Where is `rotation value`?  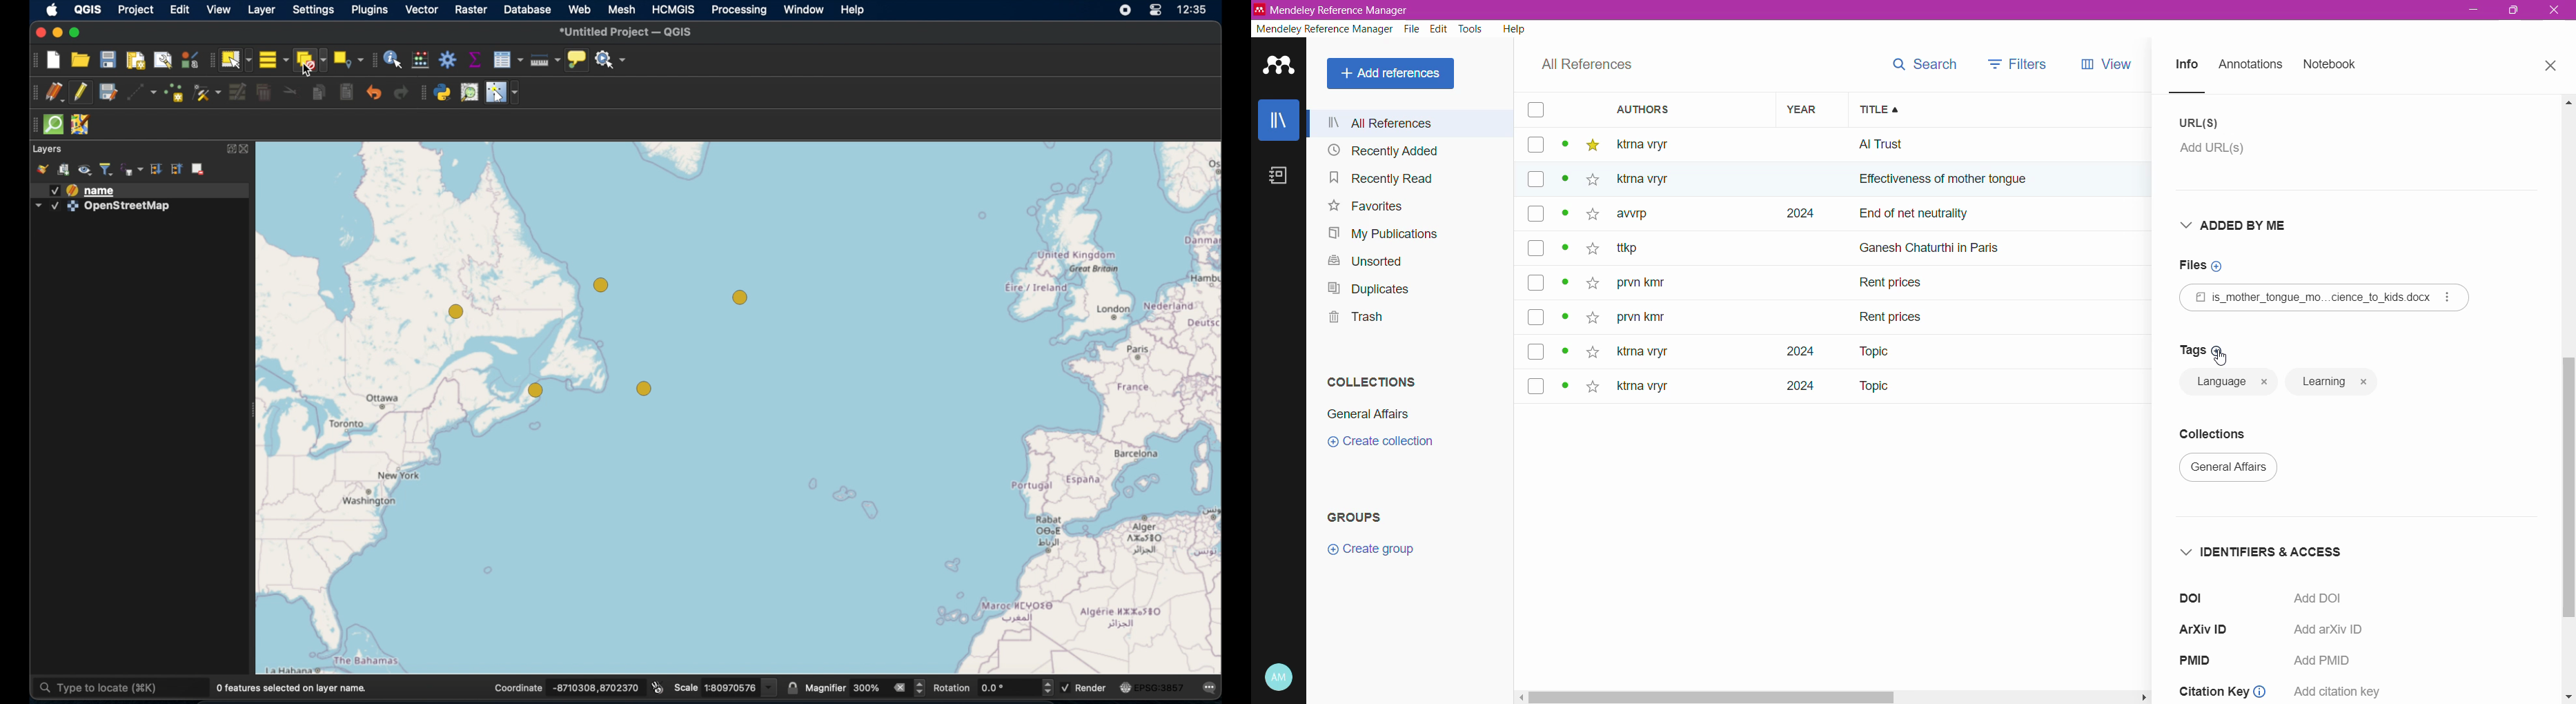 rotation value is located at coordinates (1009, 688).